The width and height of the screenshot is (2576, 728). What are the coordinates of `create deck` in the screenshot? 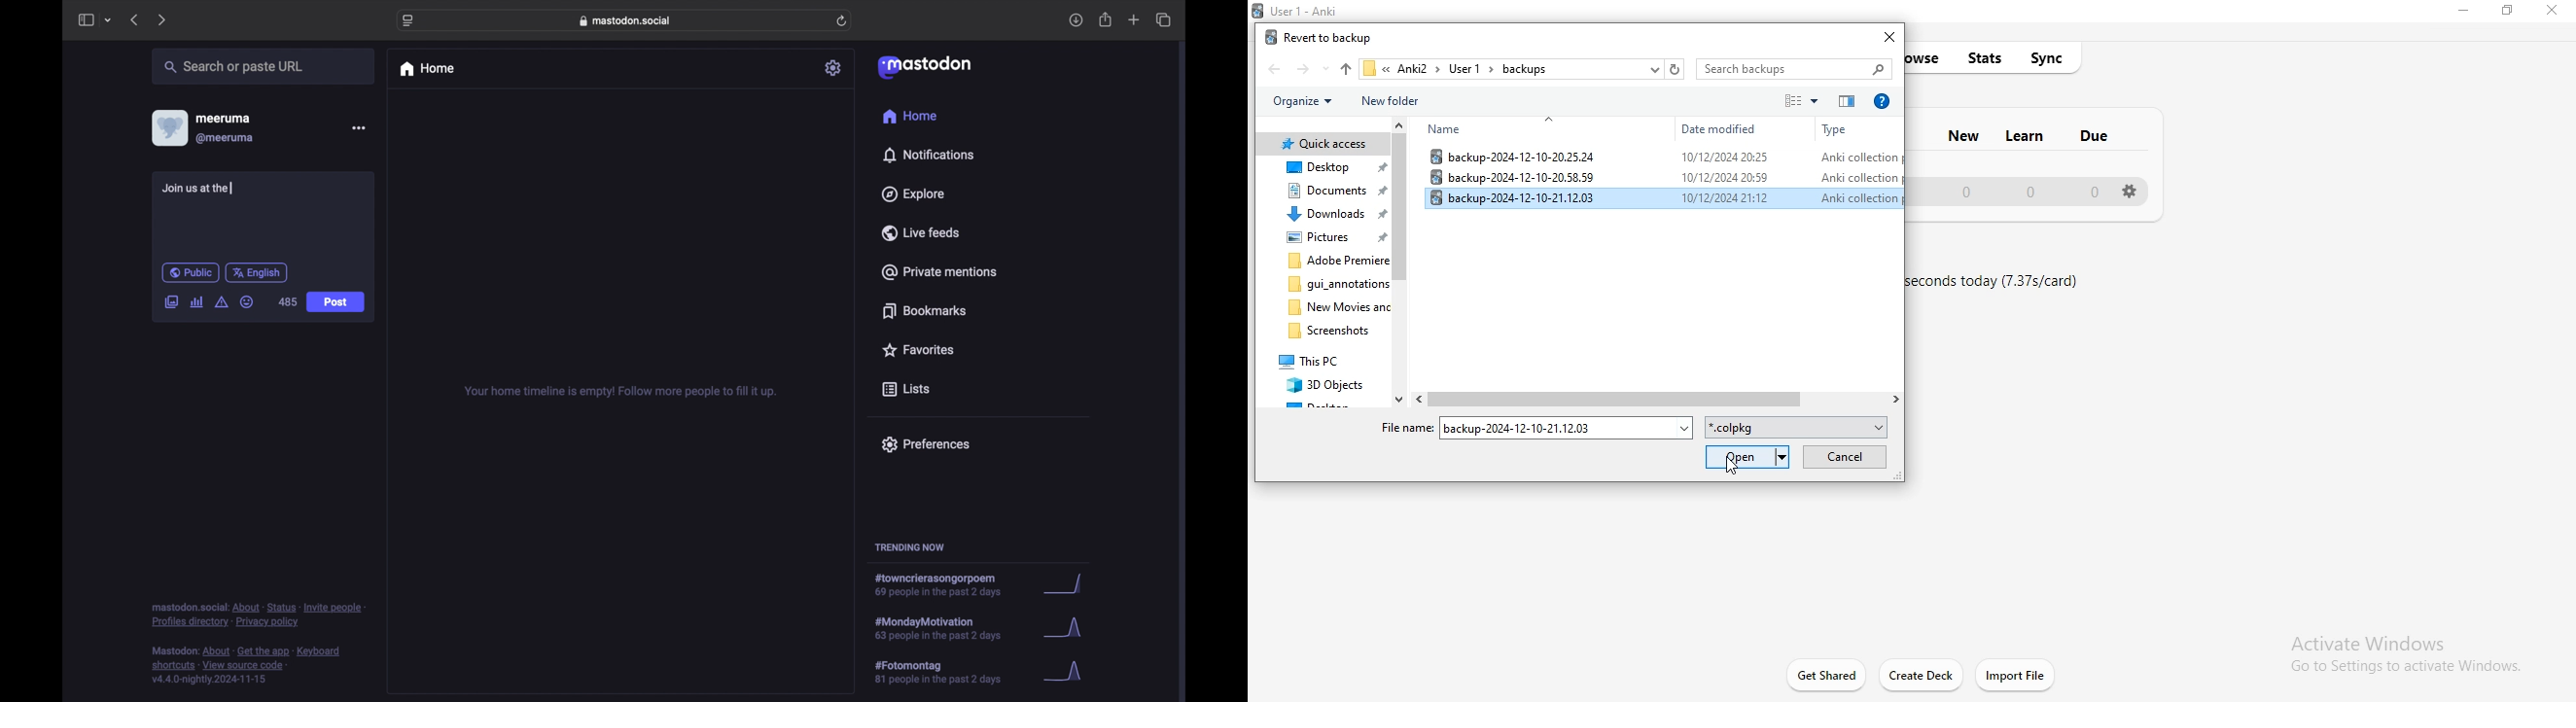 It's located at (1923, 675).